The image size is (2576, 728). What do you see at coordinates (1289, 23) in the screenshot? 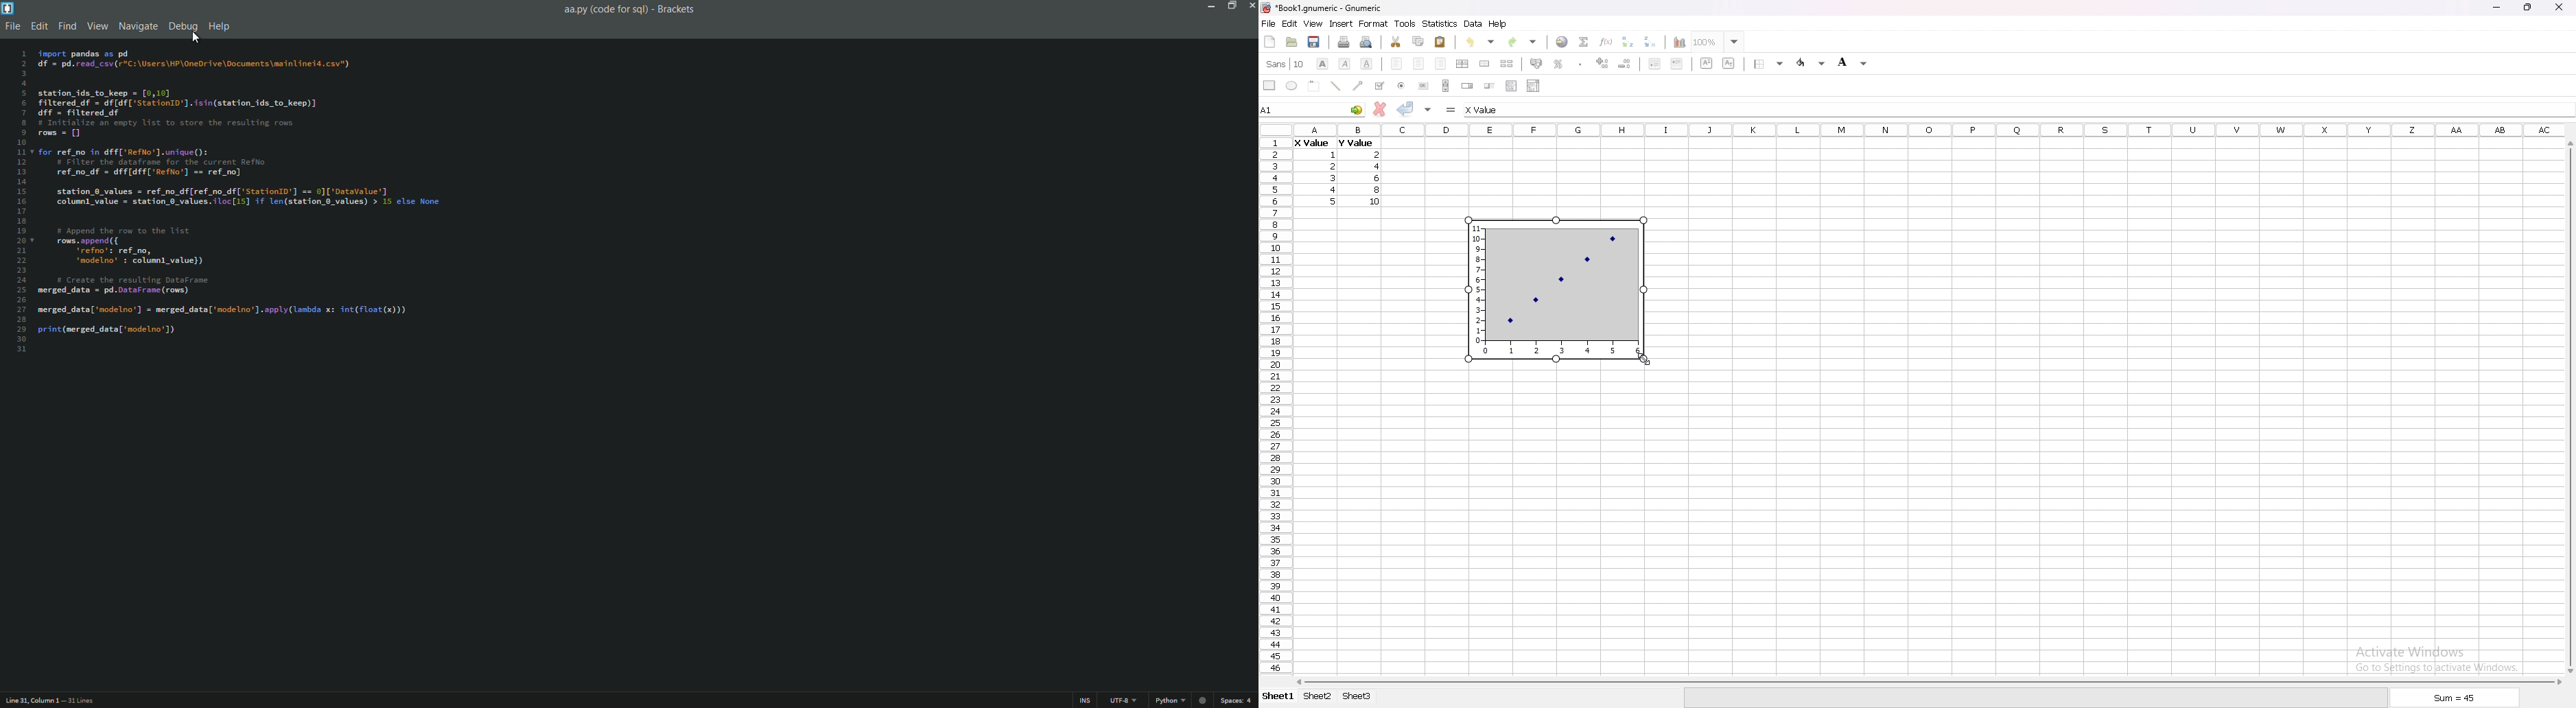
I see `edit` at bounding box center [1289, 23].